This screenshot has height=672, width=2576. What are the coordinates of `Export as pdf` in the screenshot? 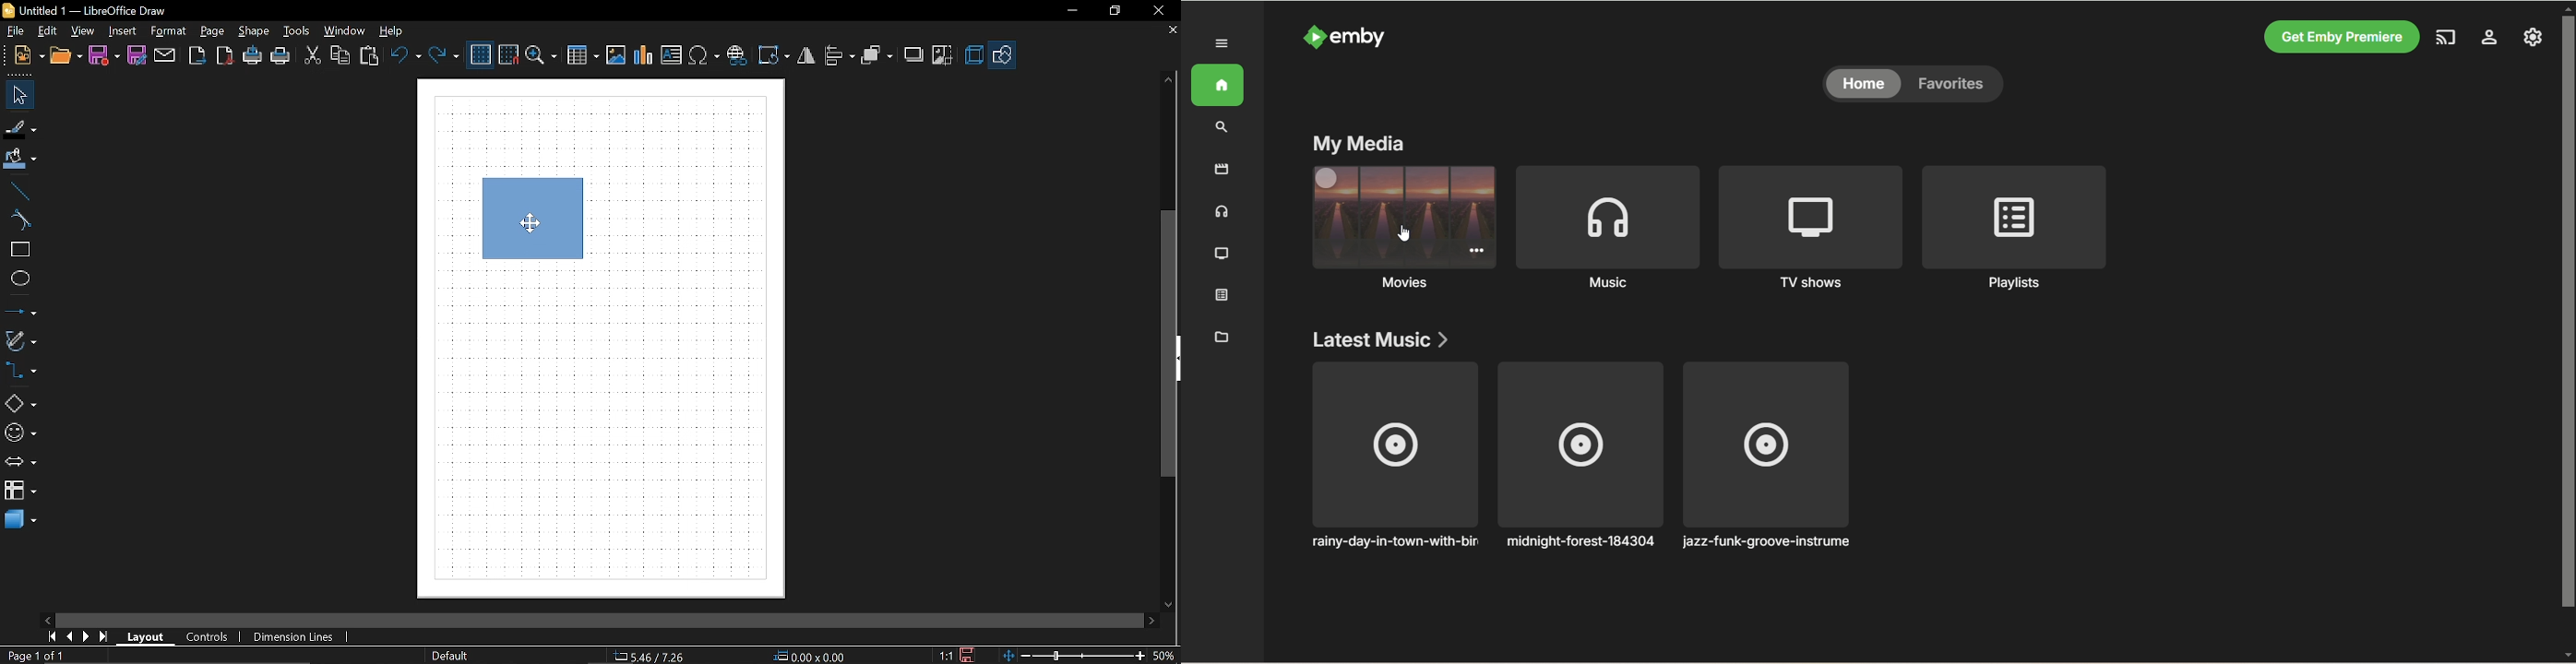 It's located at (225, 57).